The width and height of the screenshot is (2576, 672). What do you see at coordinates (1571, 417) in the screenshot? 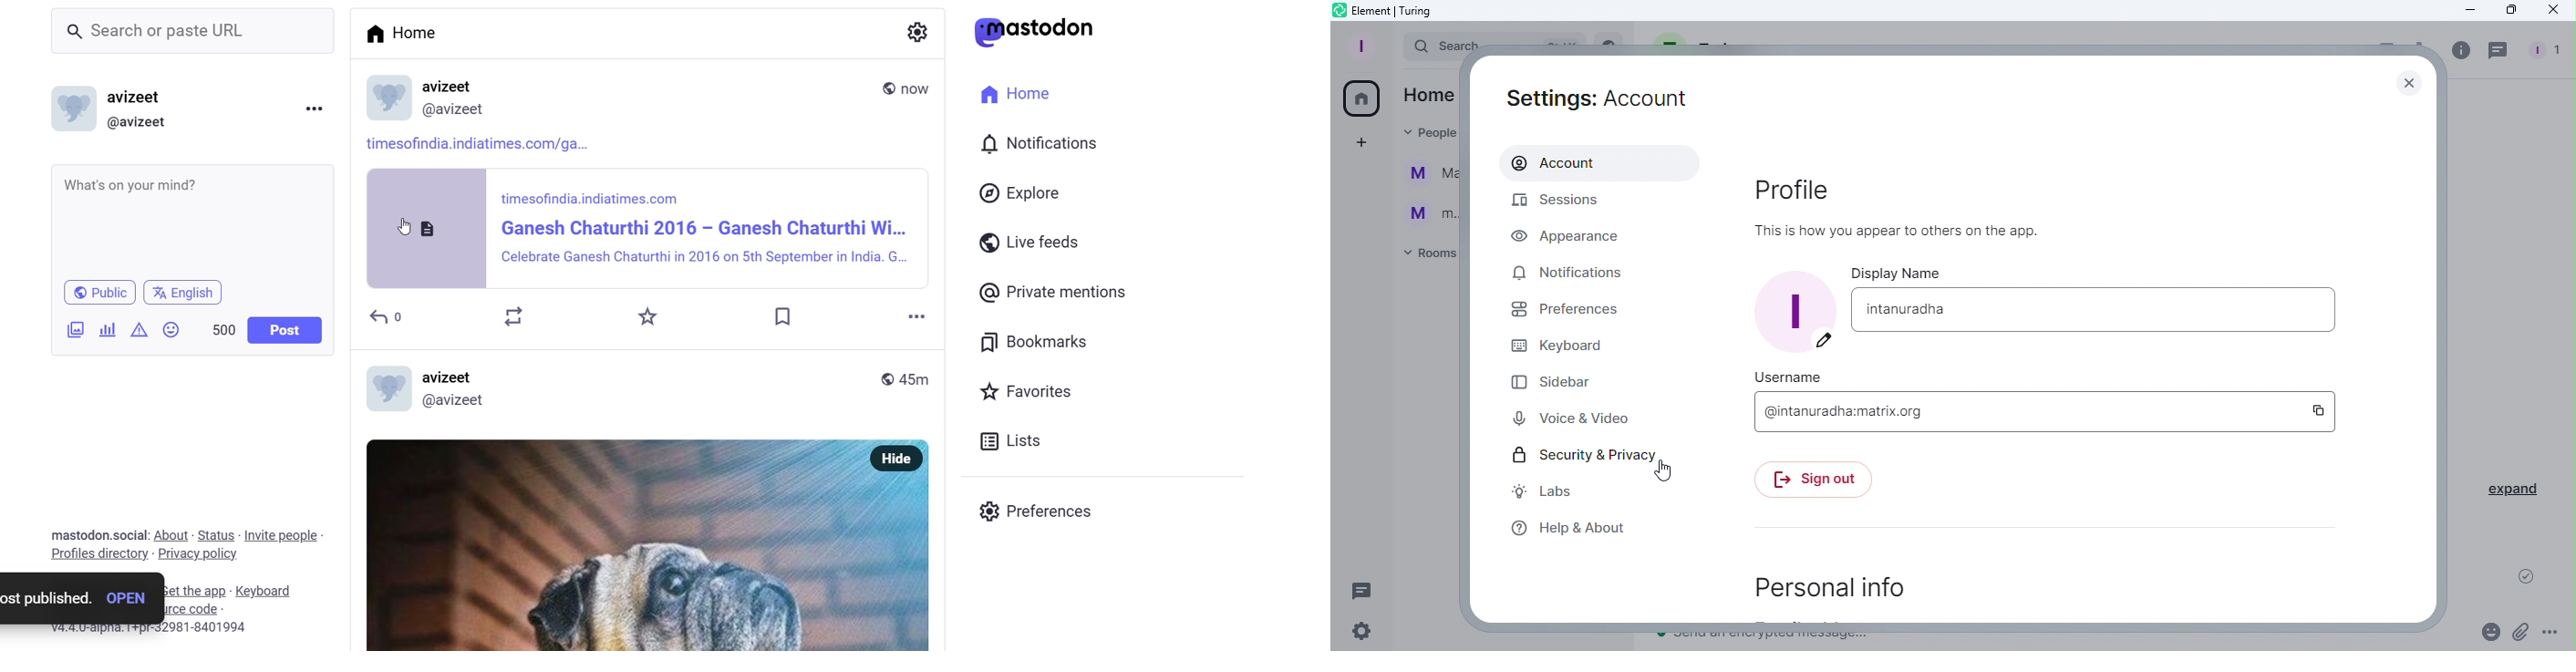
I see `Voice and video` at bounding box center [1571, 417].